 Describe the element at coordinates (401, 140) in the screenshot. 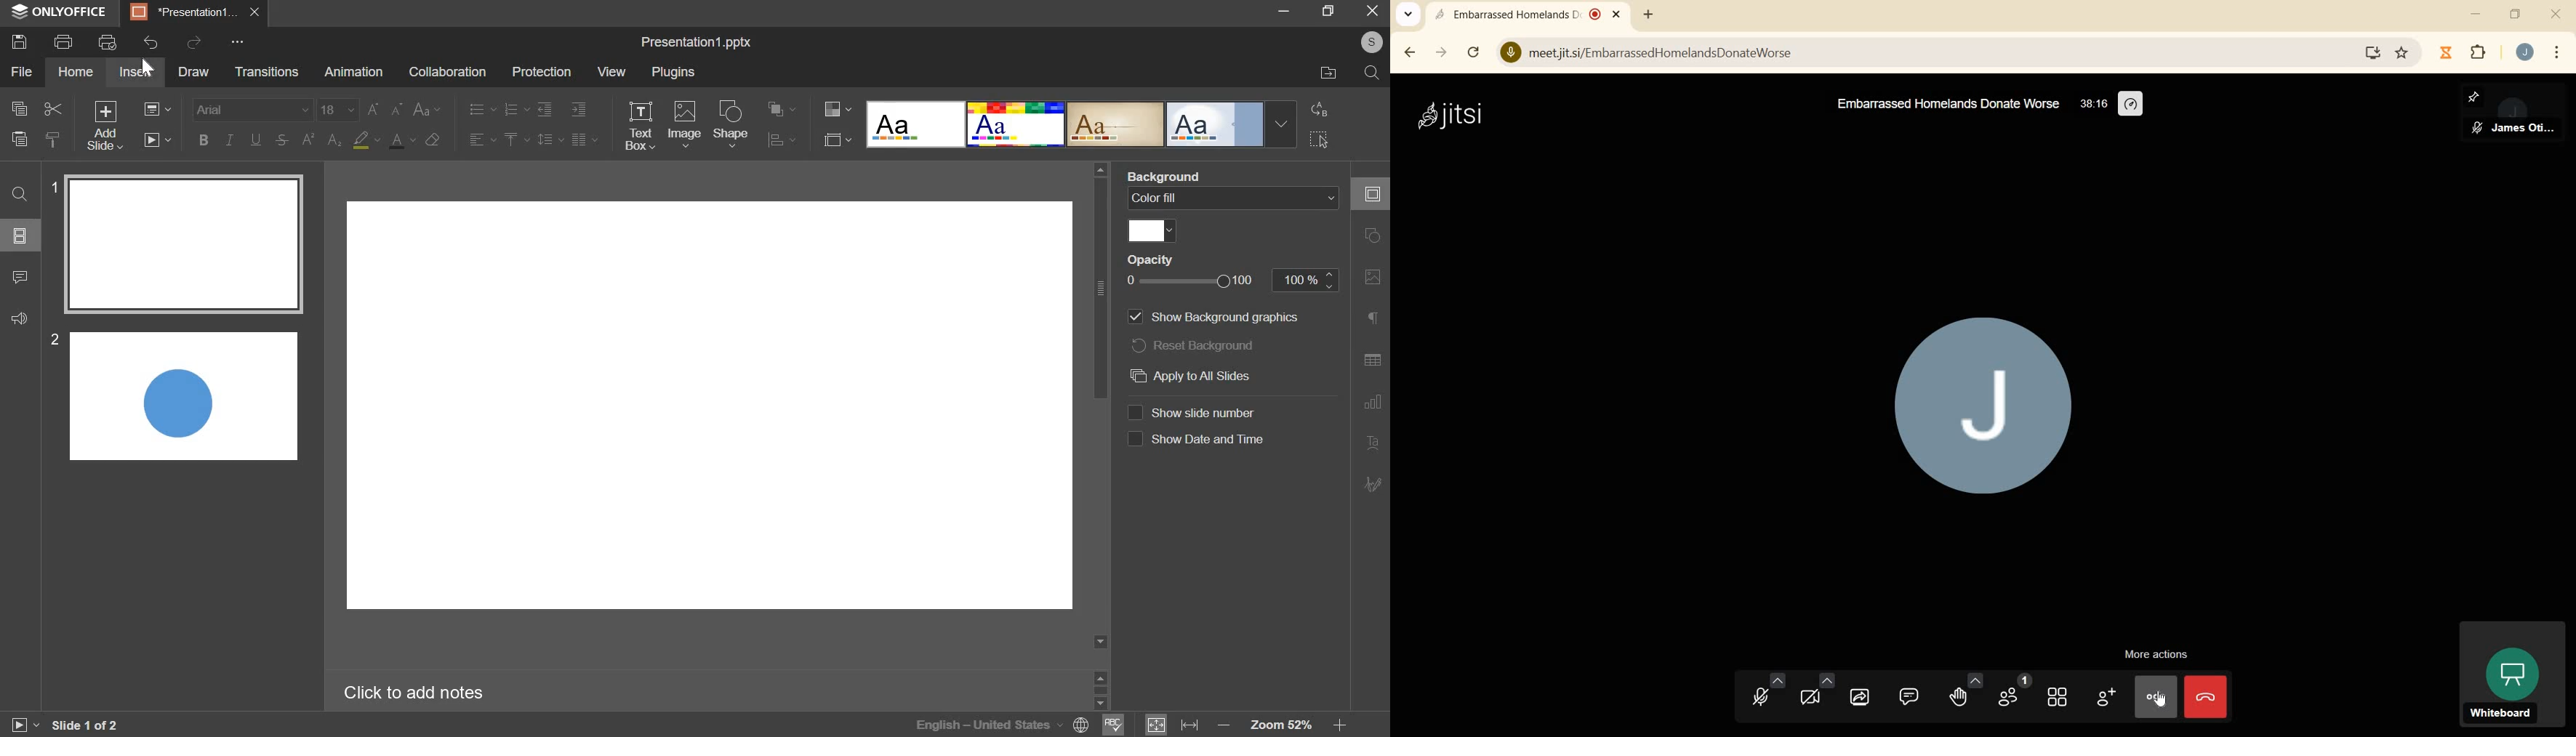

I see `text color` at that location.